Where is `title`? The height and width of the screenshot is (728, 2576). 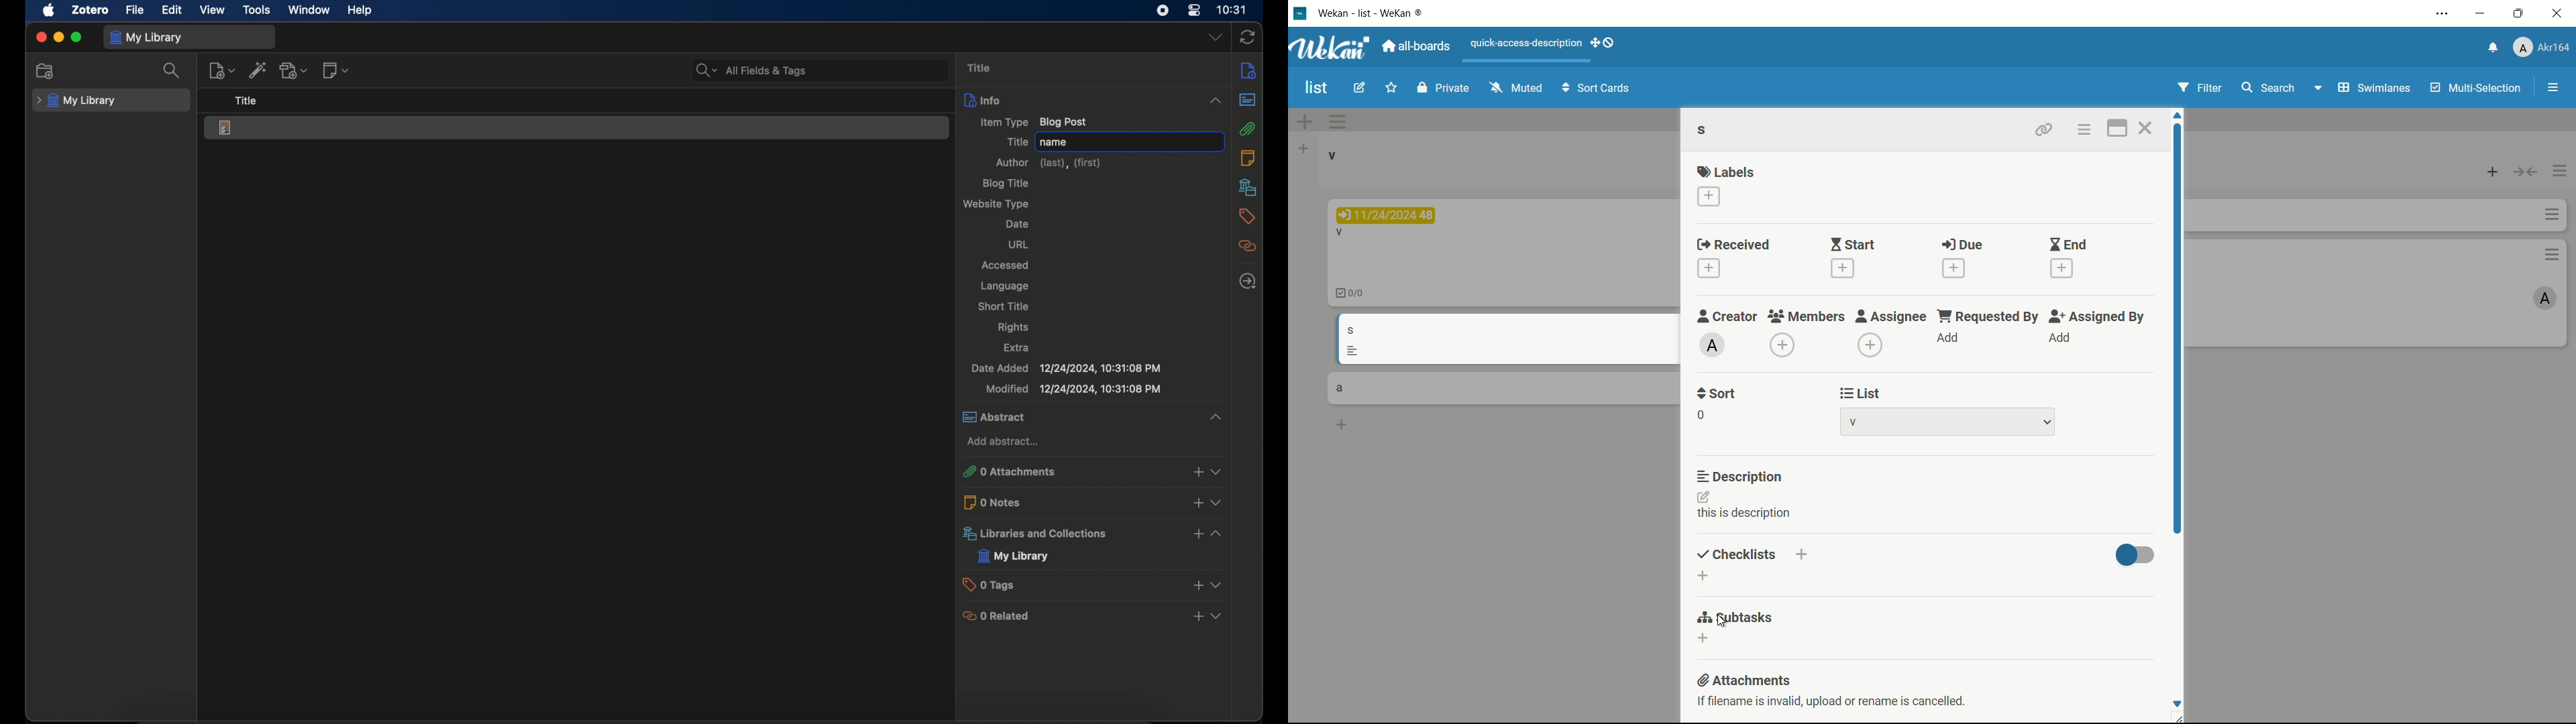
title is located at coordinates (981, 68).